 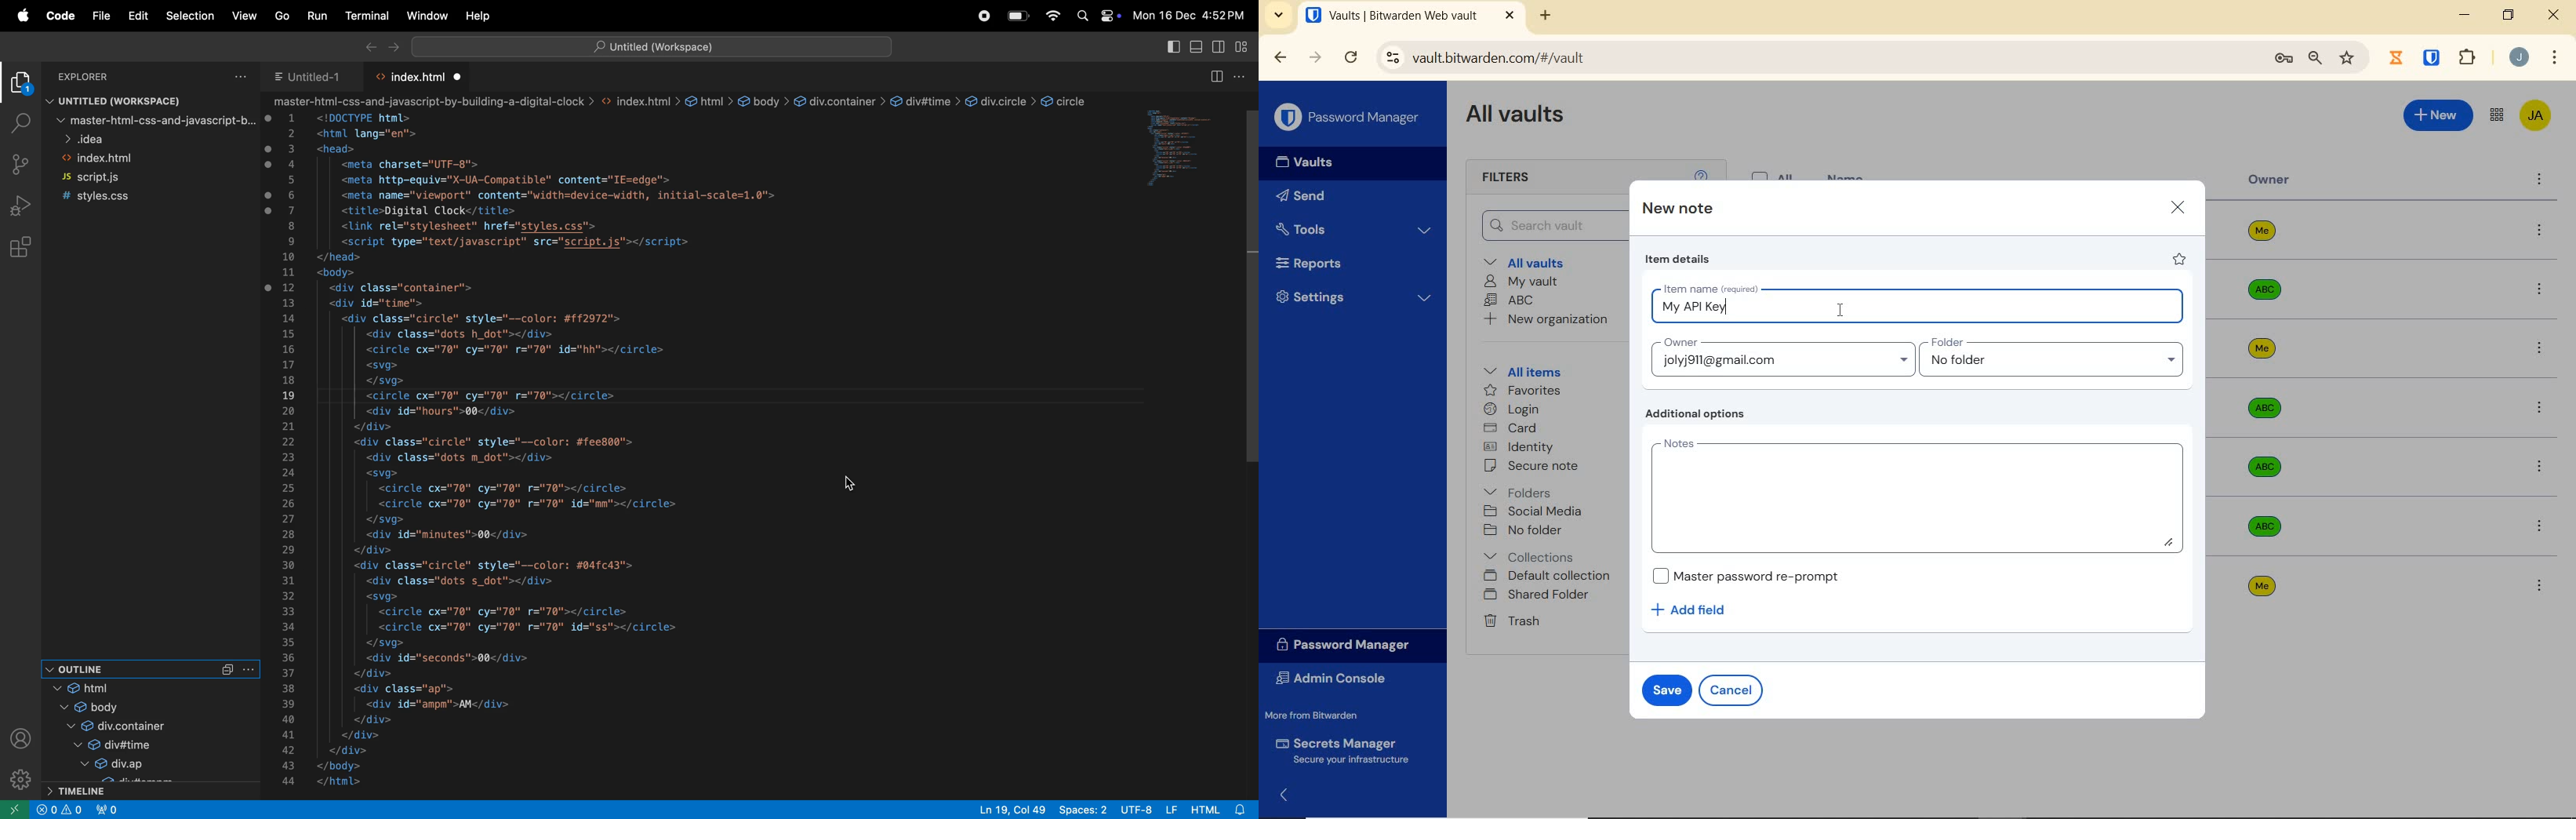 What do you see at coordinates (1287, 793) in the screenshot?
I see `expand/collapse` at bounding box center [1287, 793].